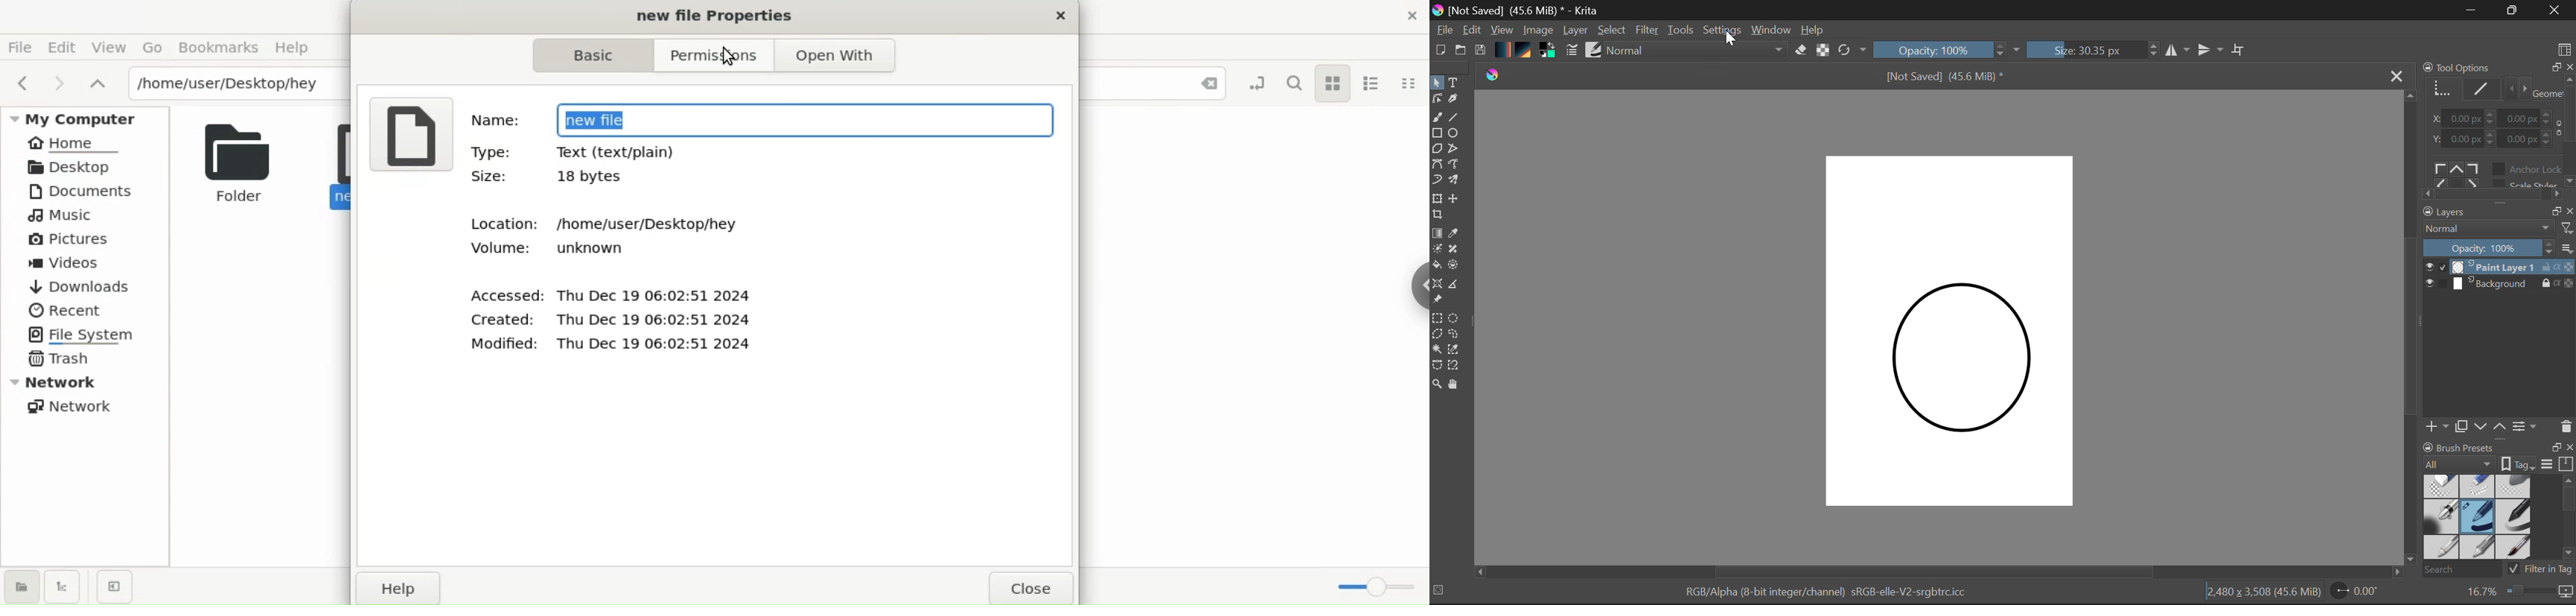 The image size is (2576, 616). I want to click on Window Title, so click(1518, 10).